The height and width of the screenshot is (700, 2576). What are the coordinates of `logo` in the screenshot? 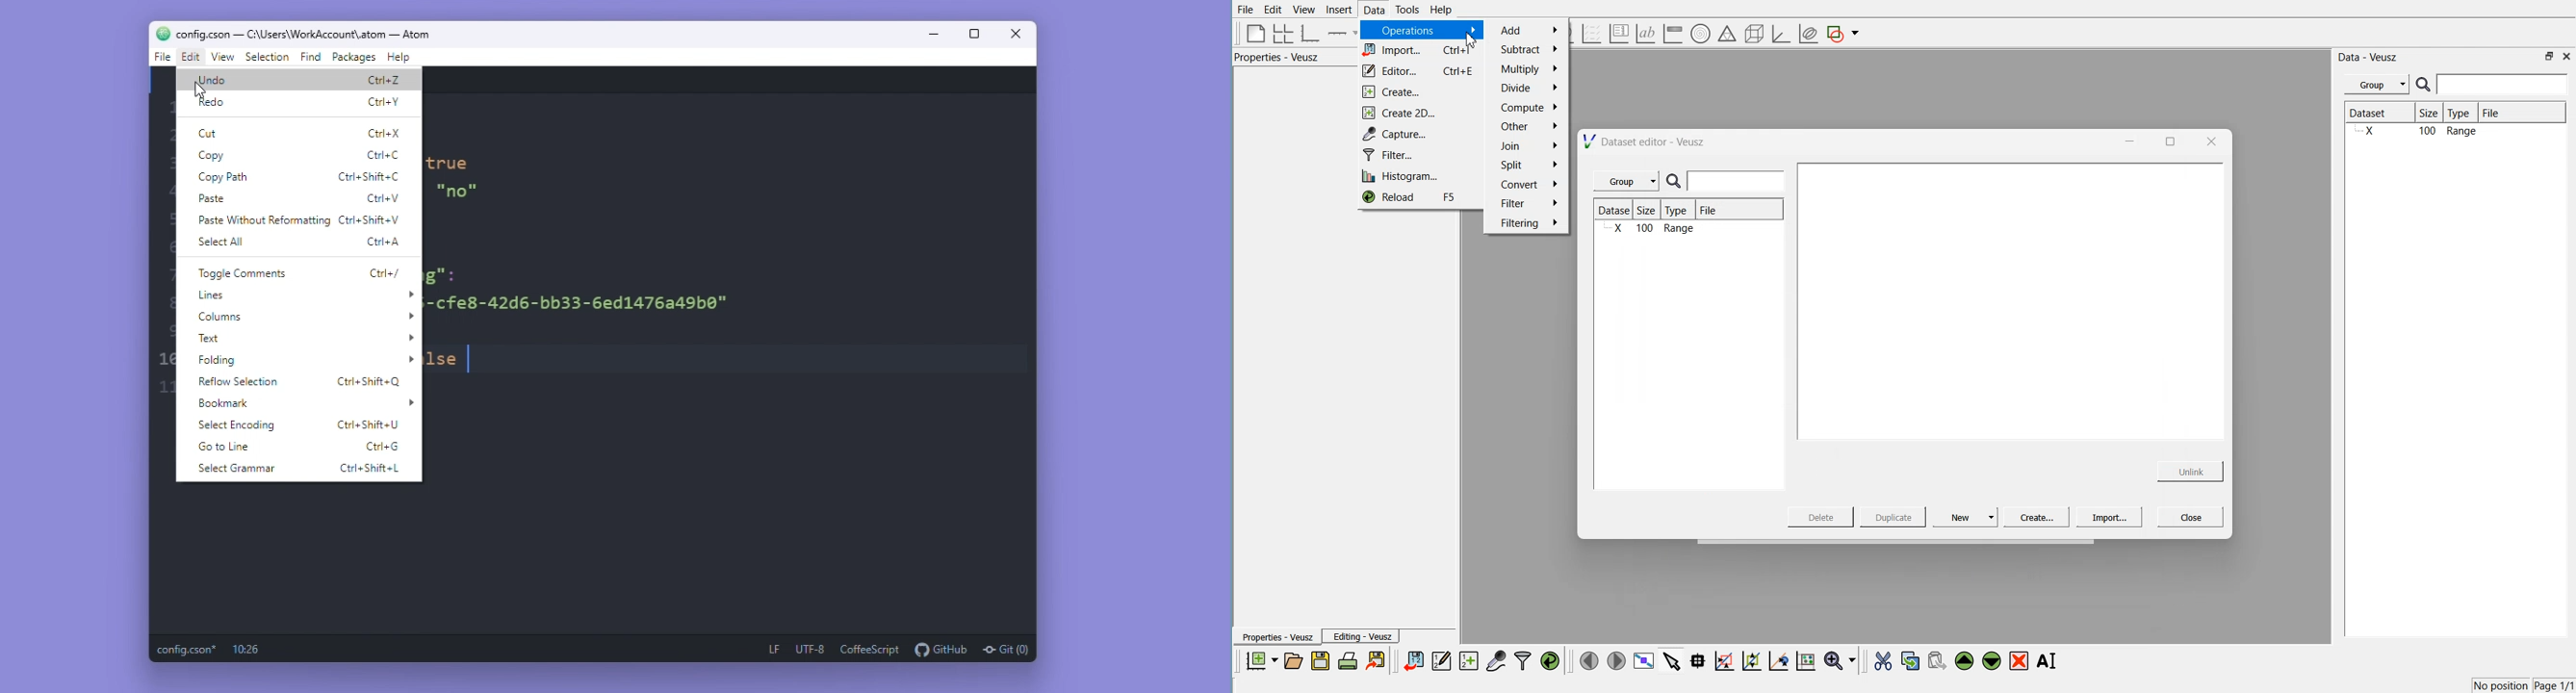 It's located at (159, 33).